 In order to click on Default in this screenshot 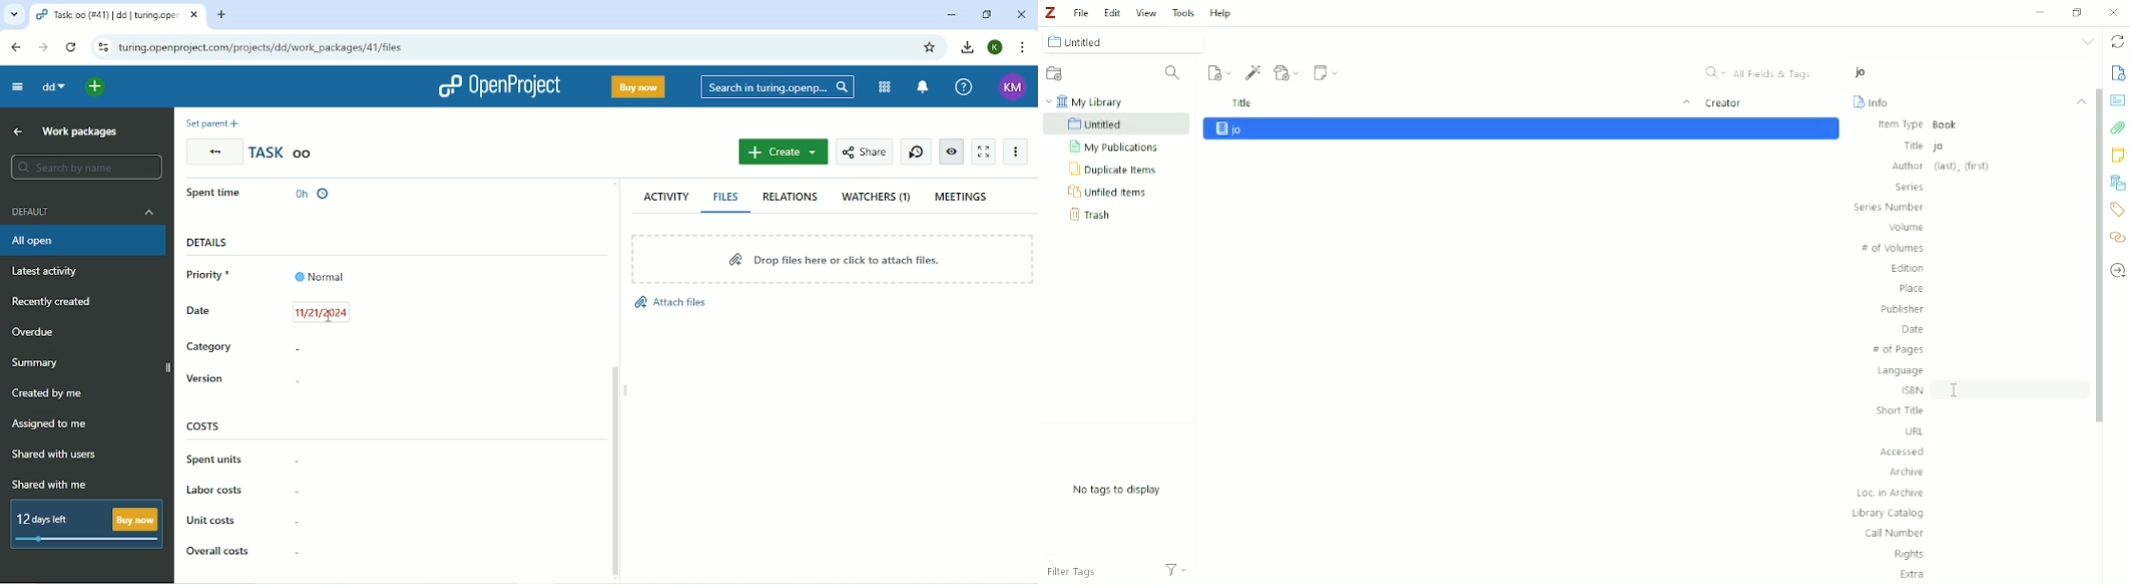, I will do `click(83, 212)`.